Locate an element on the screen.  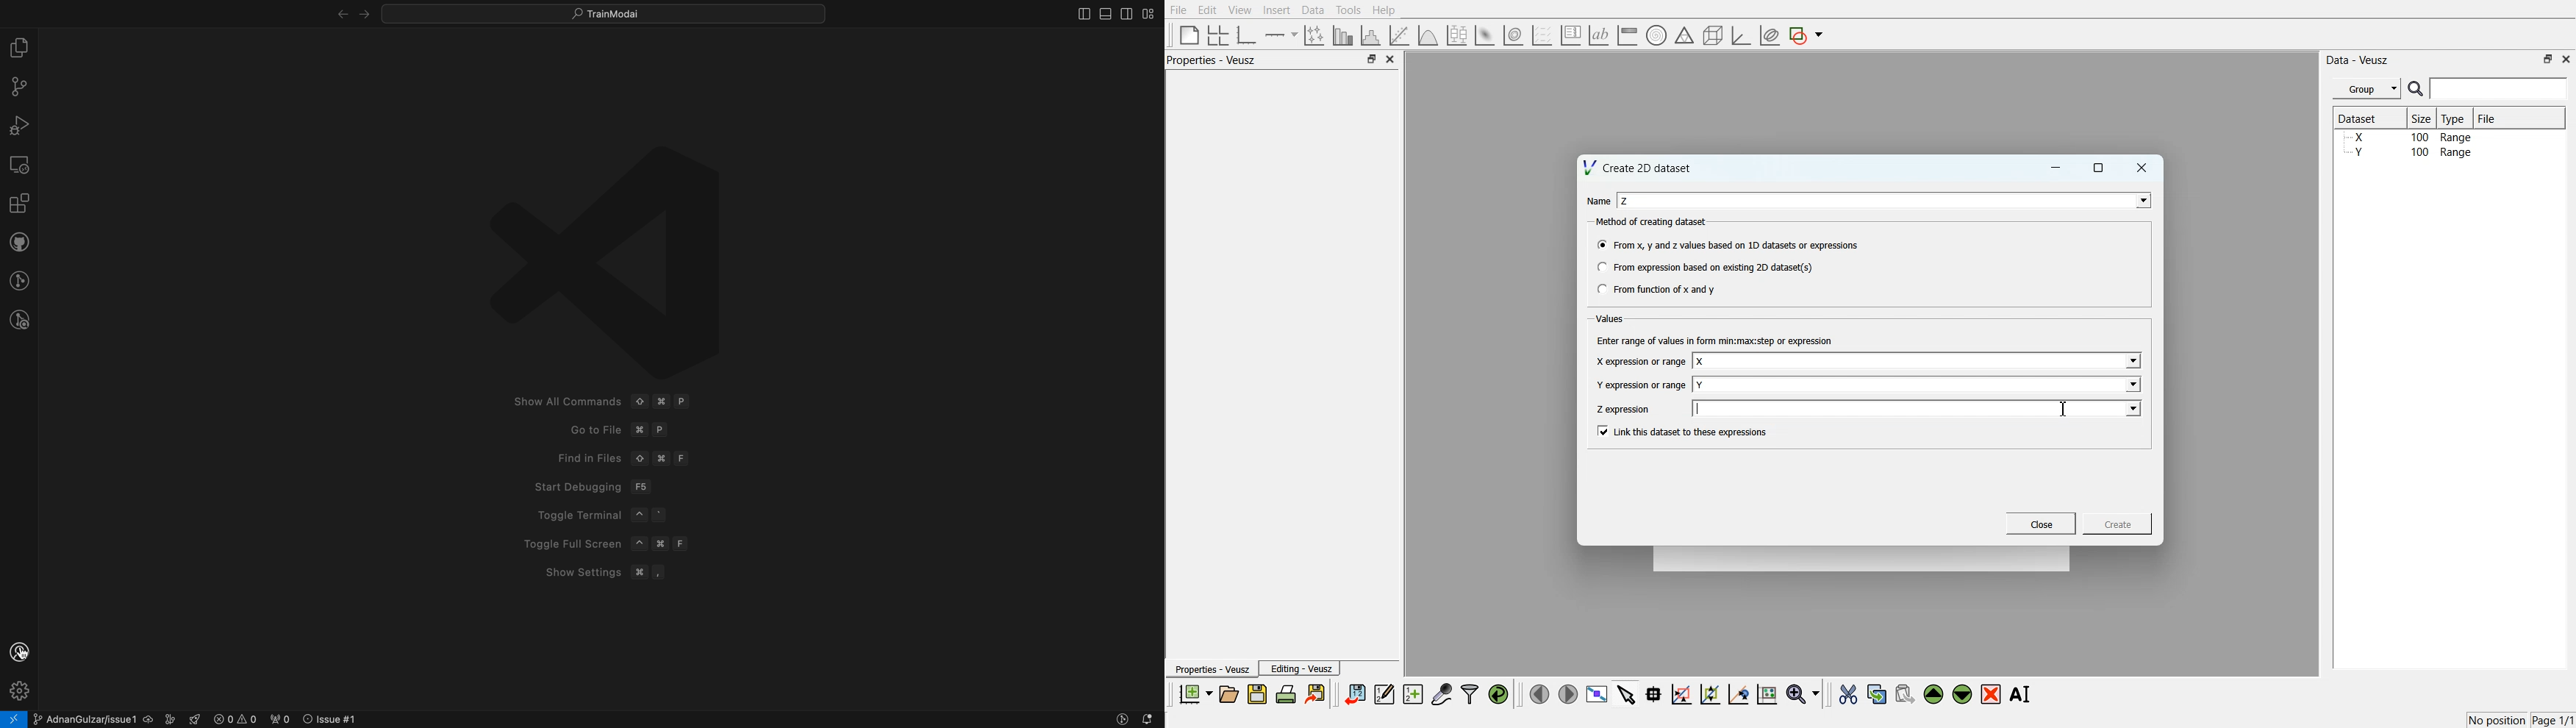
Close is located at coordinates (1391, 59).